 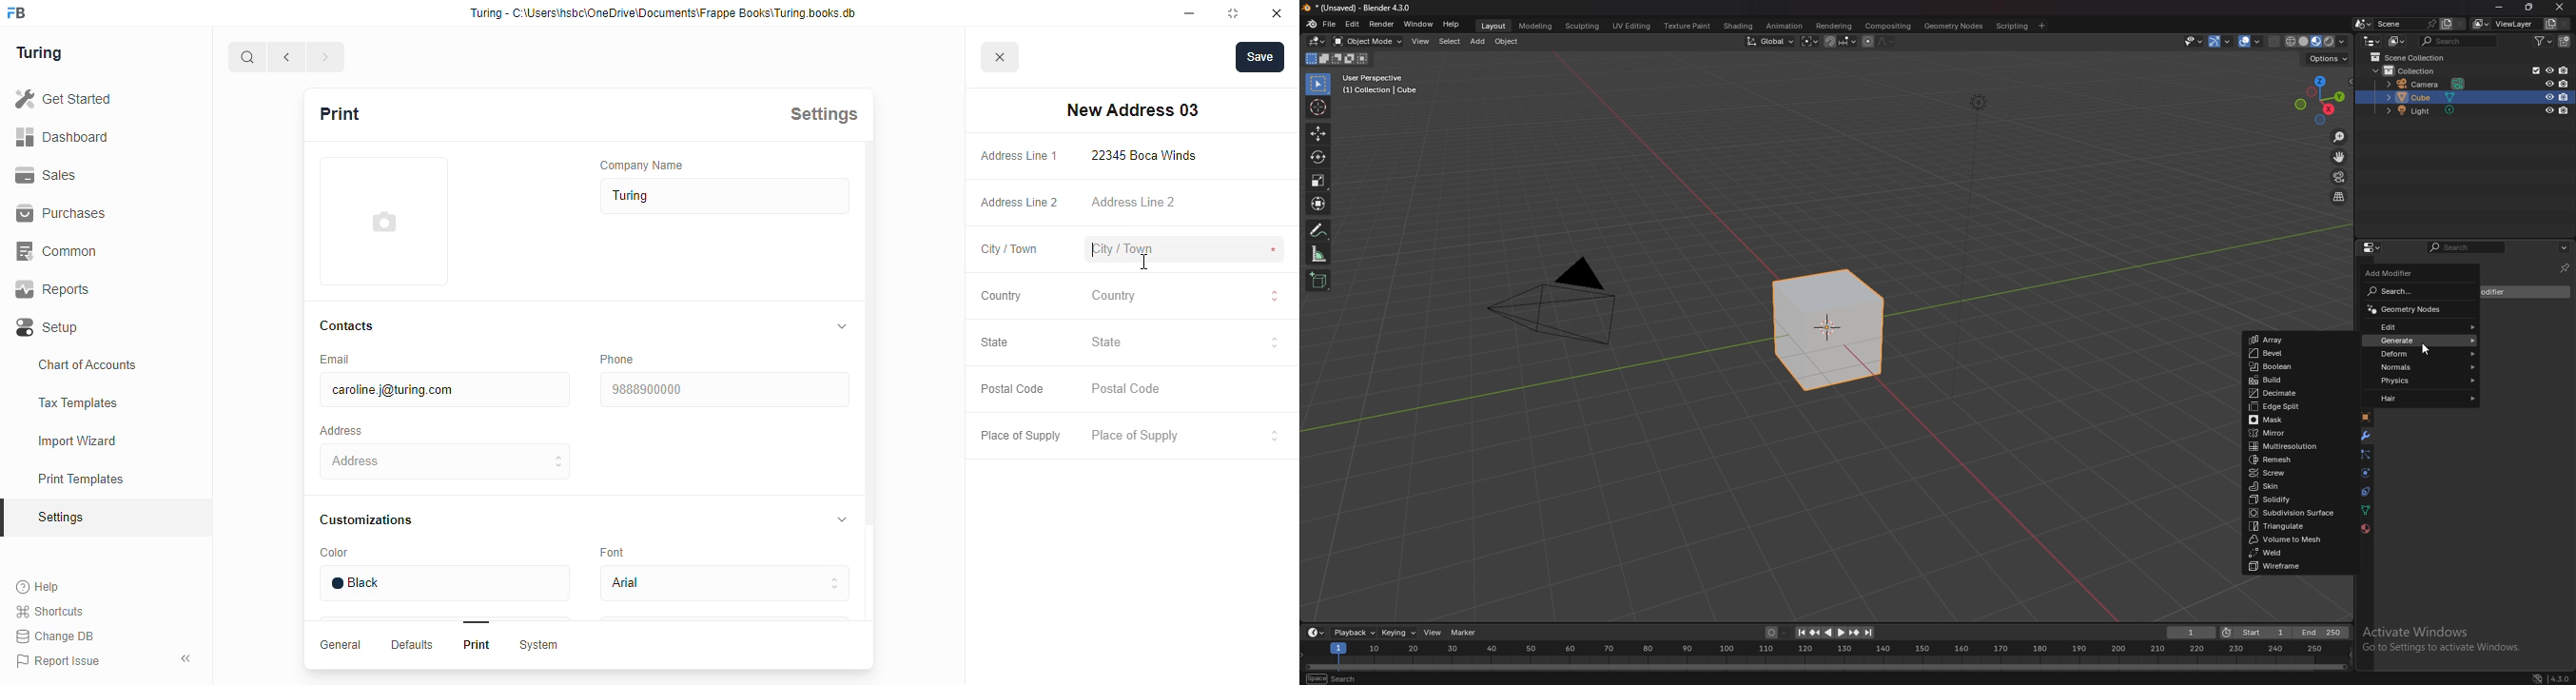 I want to click on postal code, so click(x=1127, y=389).